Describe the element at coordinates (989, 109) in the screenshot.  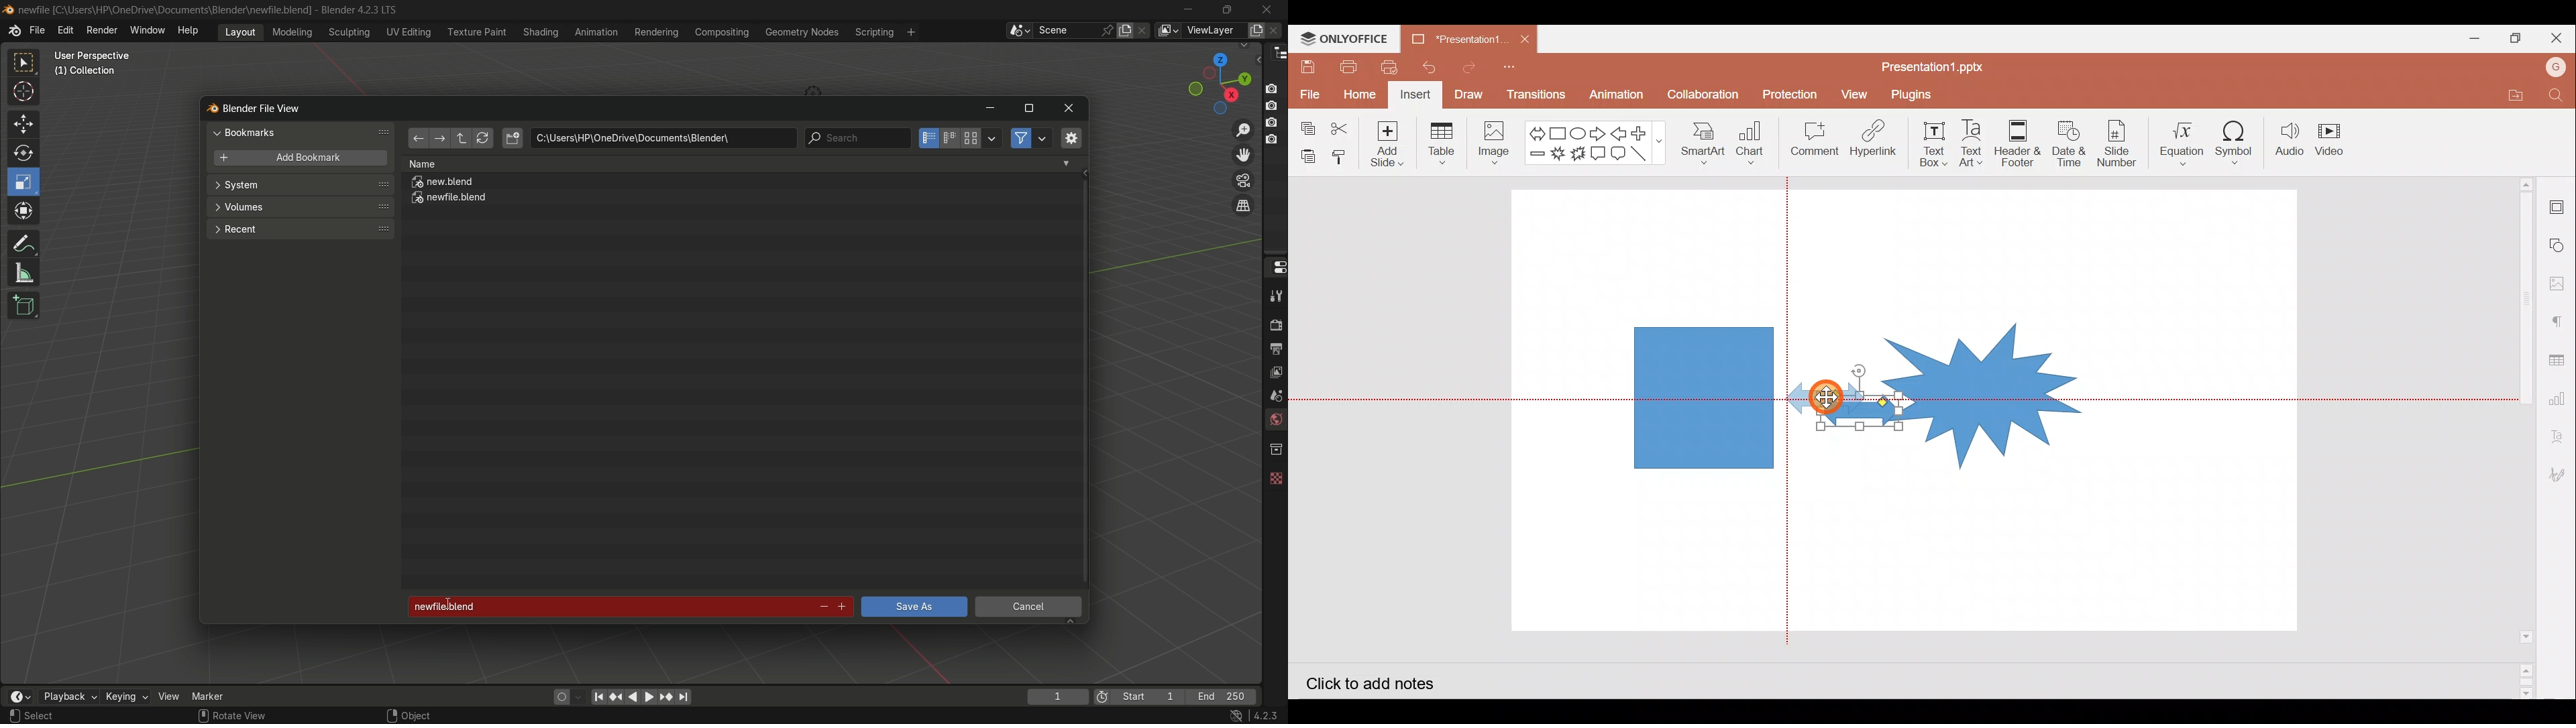
I see `minimize` at that location.